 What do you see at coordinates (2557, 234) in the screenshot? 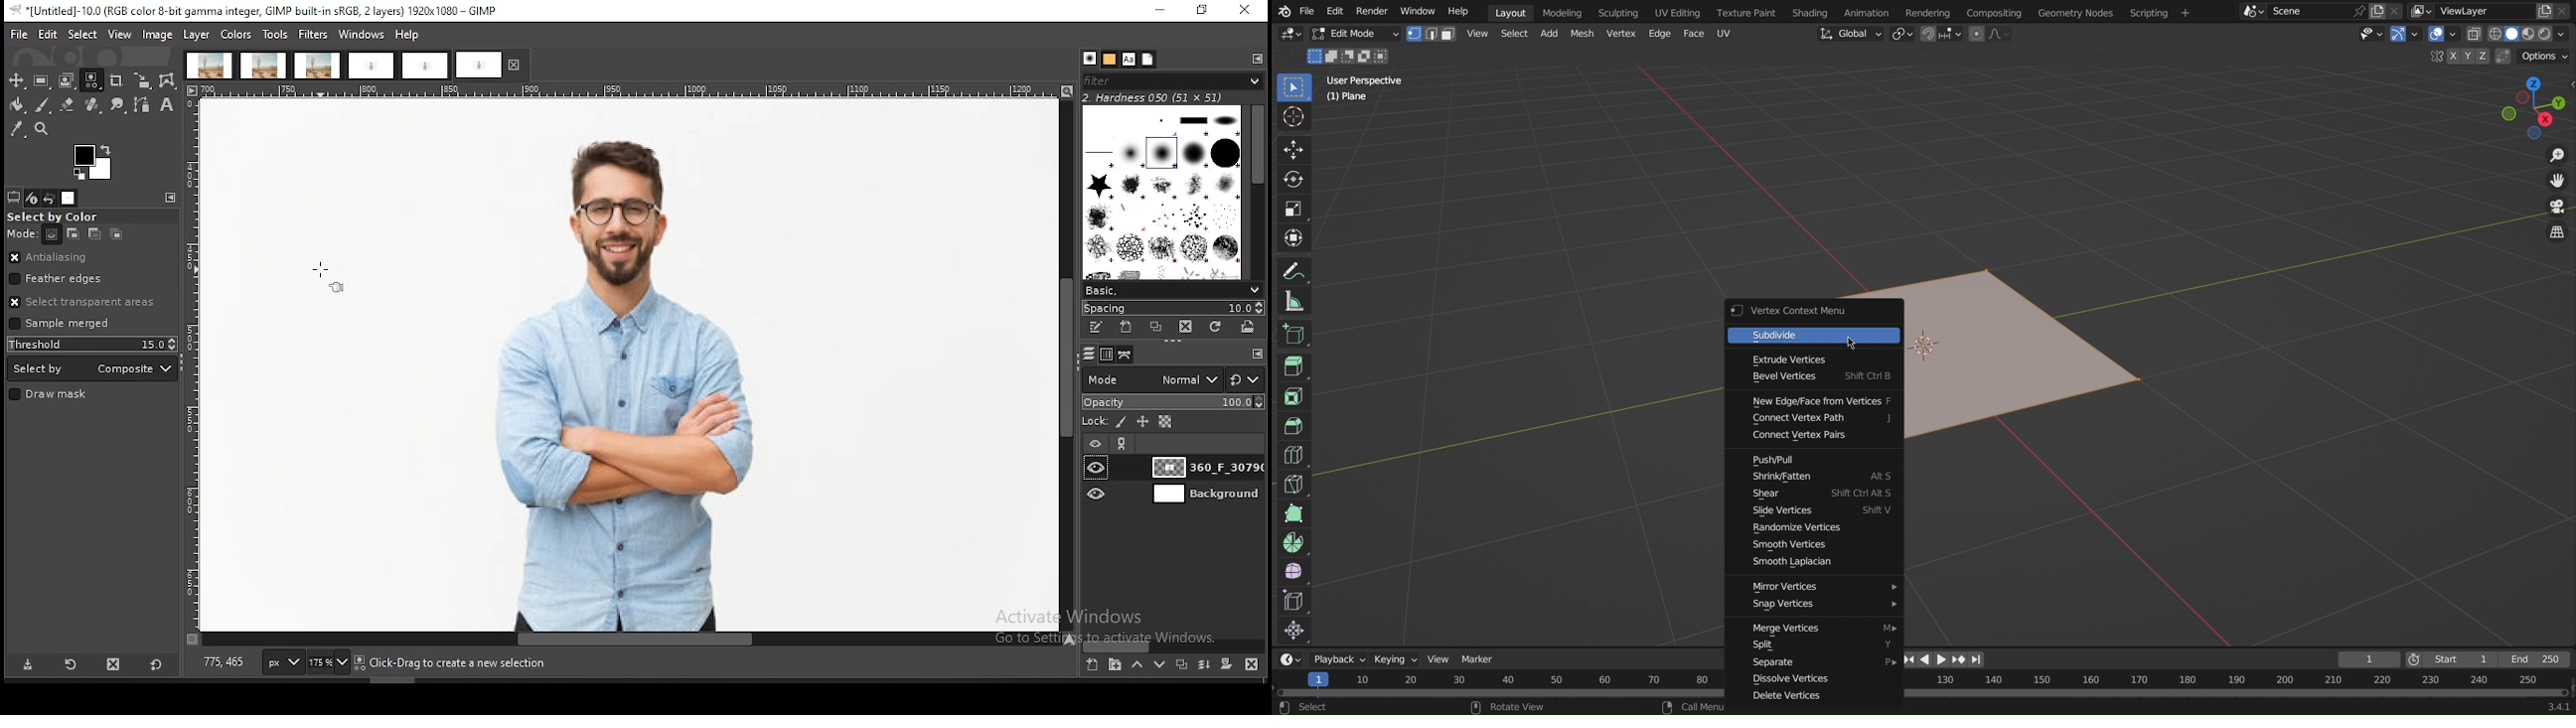
I see `Toggle View` at bounding box center [2557, 234].